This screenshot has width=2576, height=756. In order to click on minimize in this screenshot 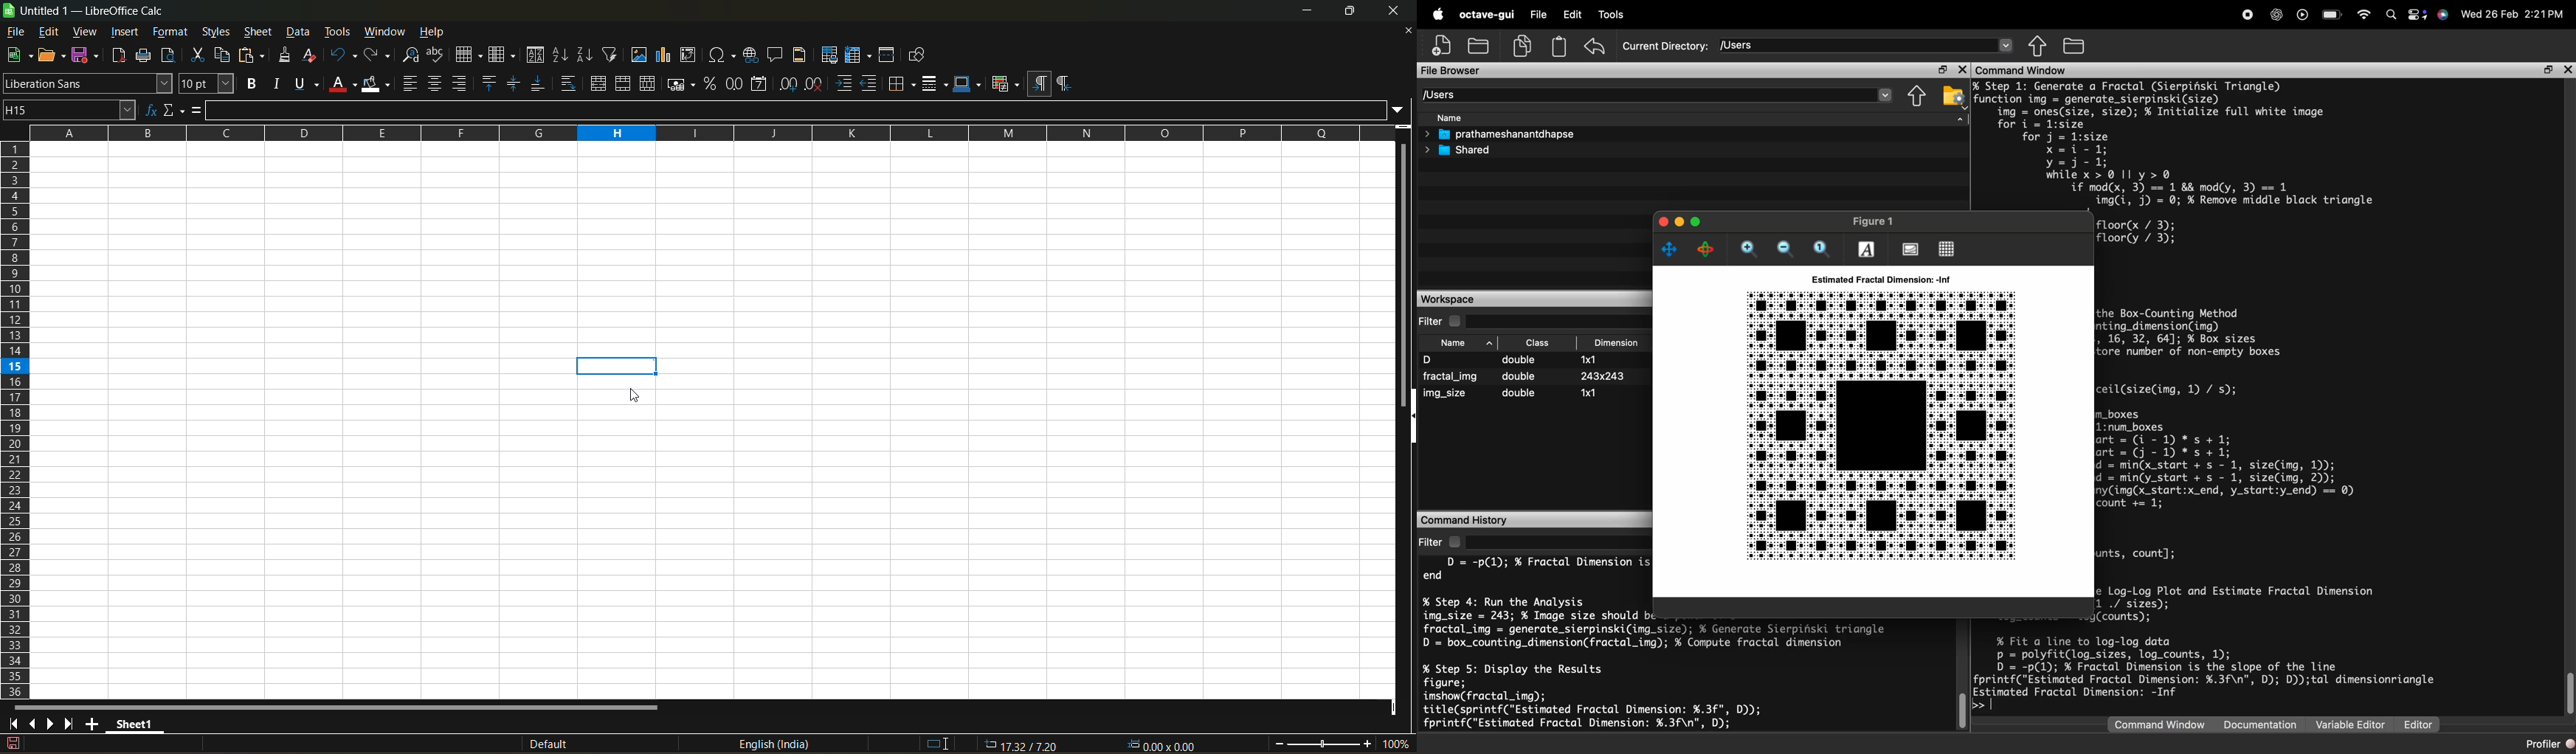, I will do `click(1312, 12)`.